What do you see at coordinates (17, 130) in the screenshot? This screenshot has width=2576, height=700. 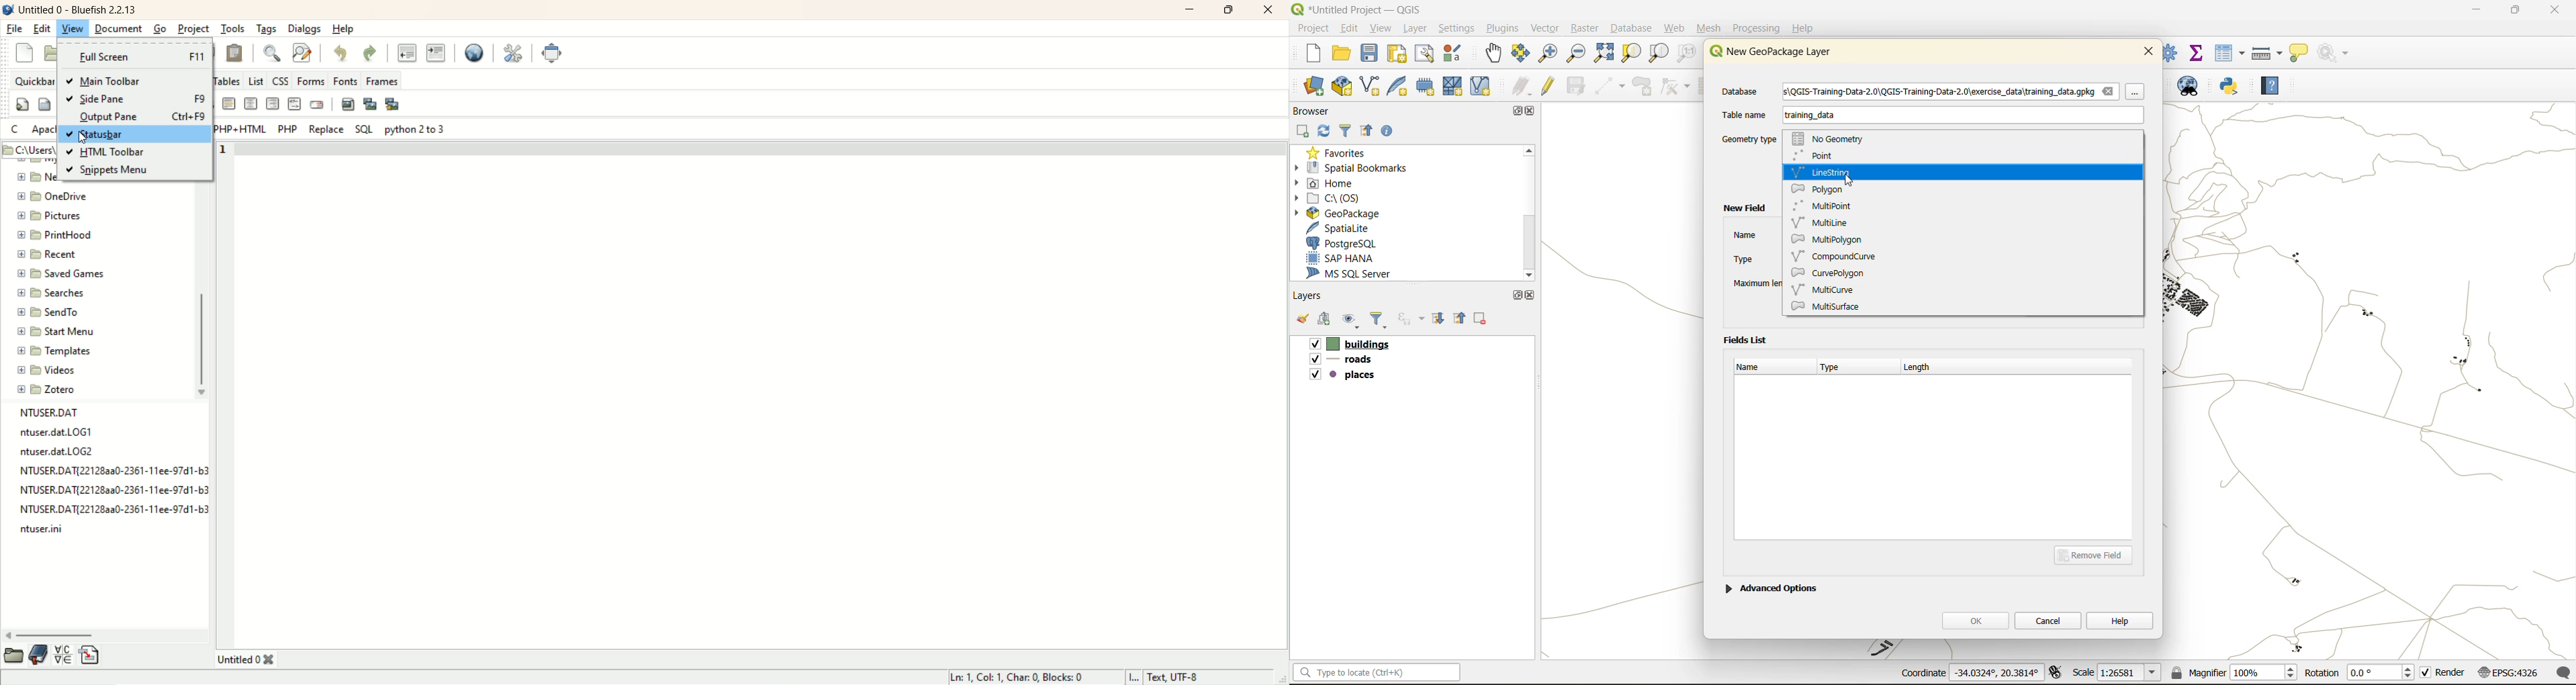 I see `C` at bounding box center [17, 130].